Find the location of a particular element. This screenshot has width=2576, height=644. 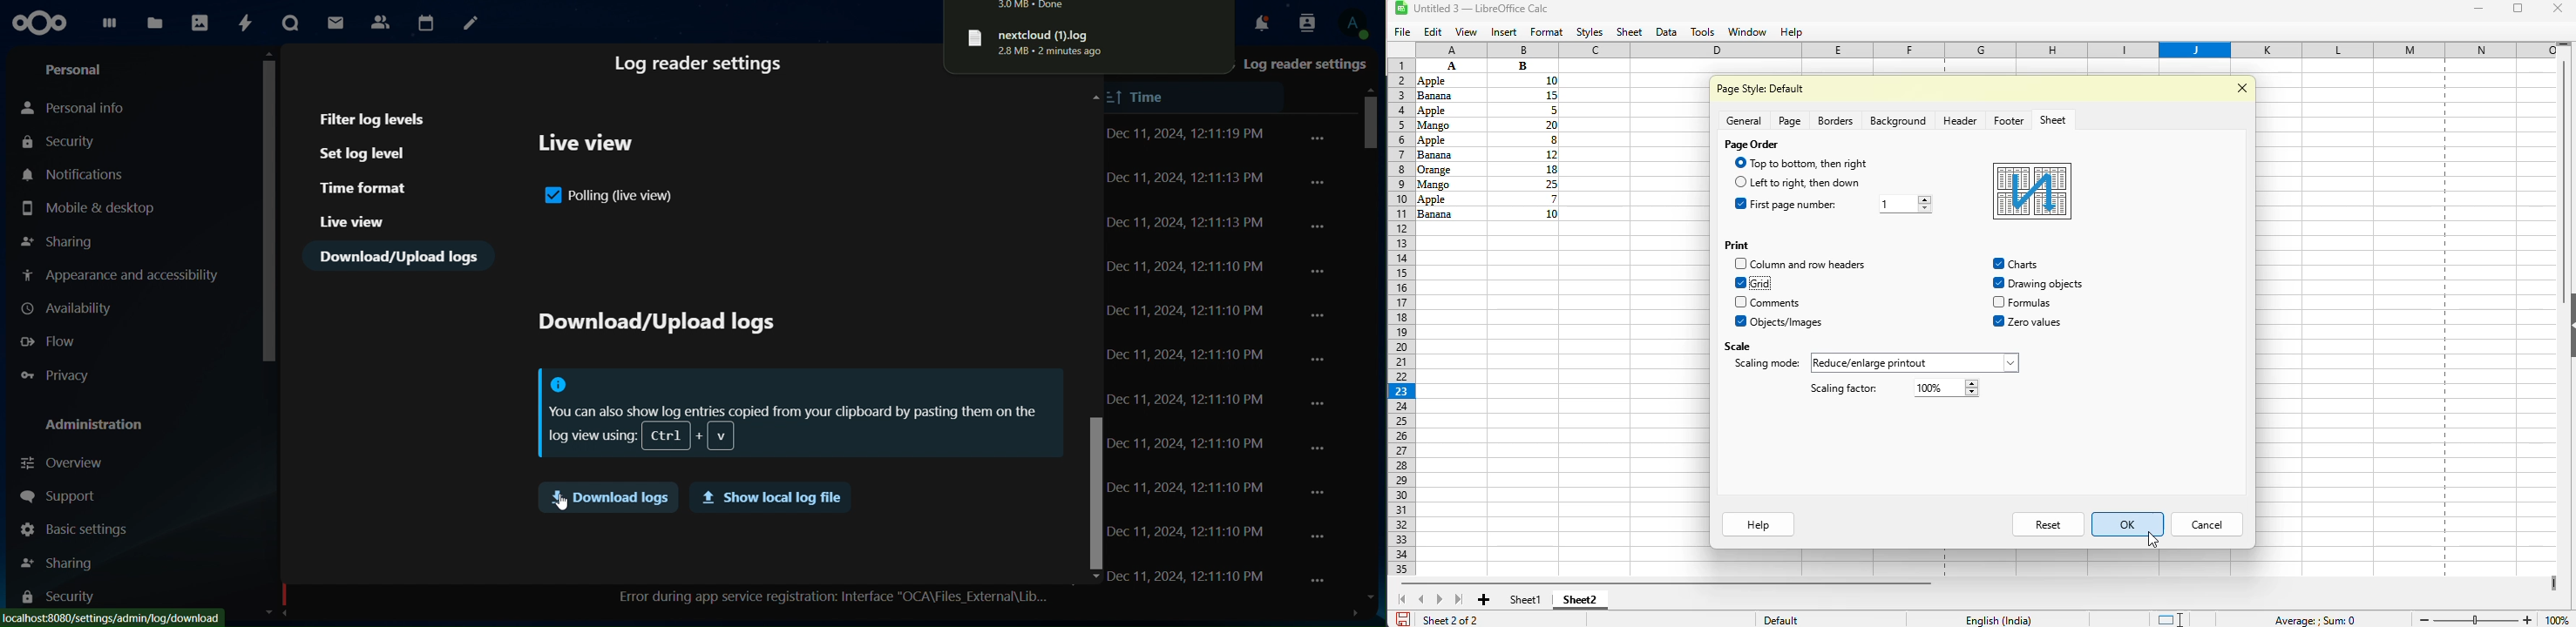

 is located at coordinates (1740, 182).